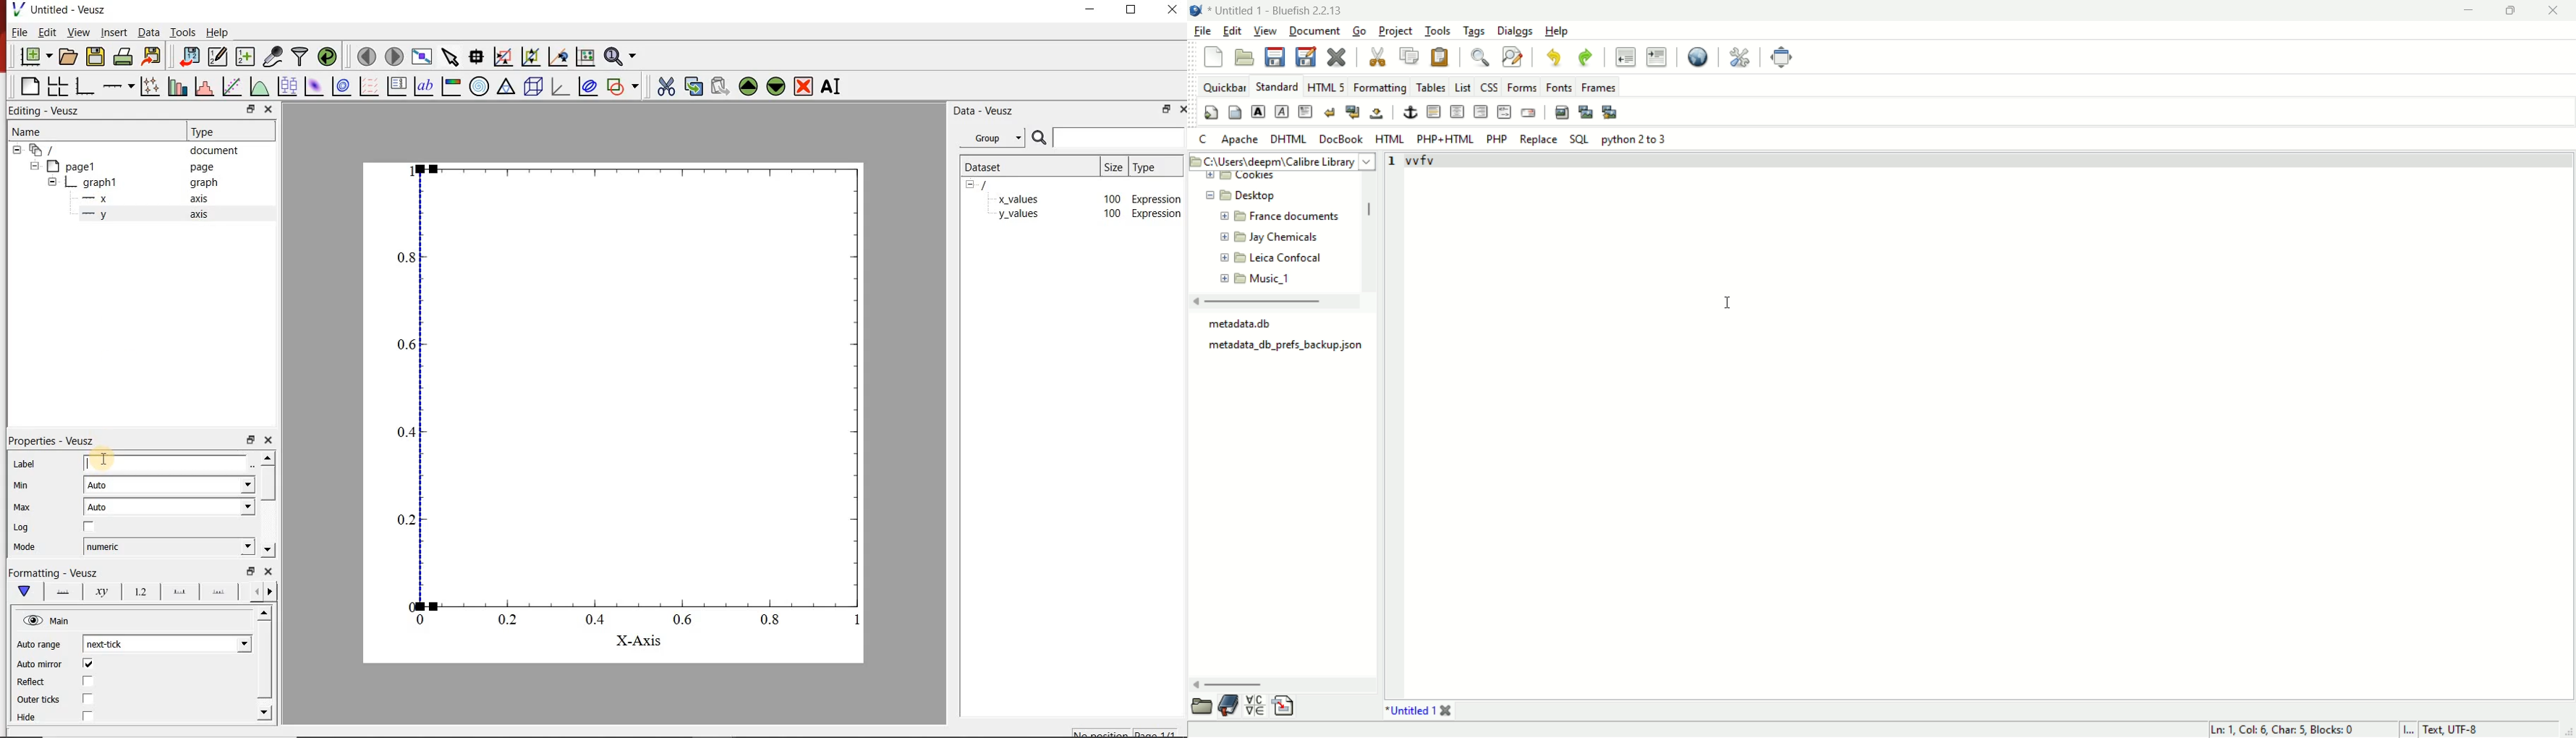 The image size is (2576, 756). What do you see at coordinates (45, 111) in the screenshot?
I see `Editing - Veusz` at bounding box center [45, 111].